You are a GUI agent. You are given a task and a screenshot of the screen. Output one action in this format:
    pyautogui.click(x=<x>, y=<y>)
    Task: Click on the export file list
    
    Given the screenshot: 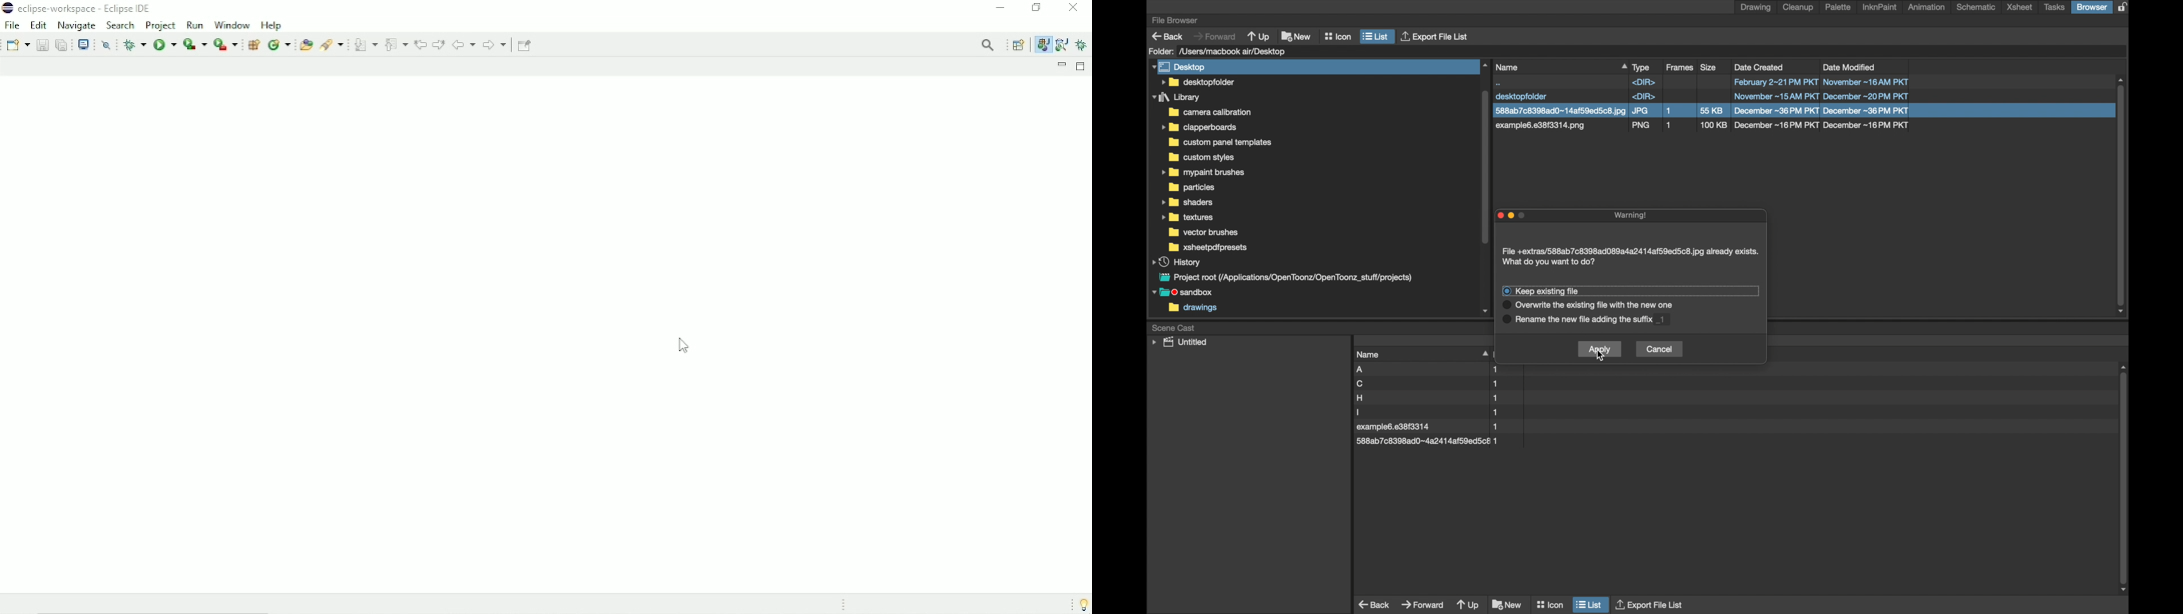 What is the action you would take?
    pyautogui.click(x=1436, y=37)
    